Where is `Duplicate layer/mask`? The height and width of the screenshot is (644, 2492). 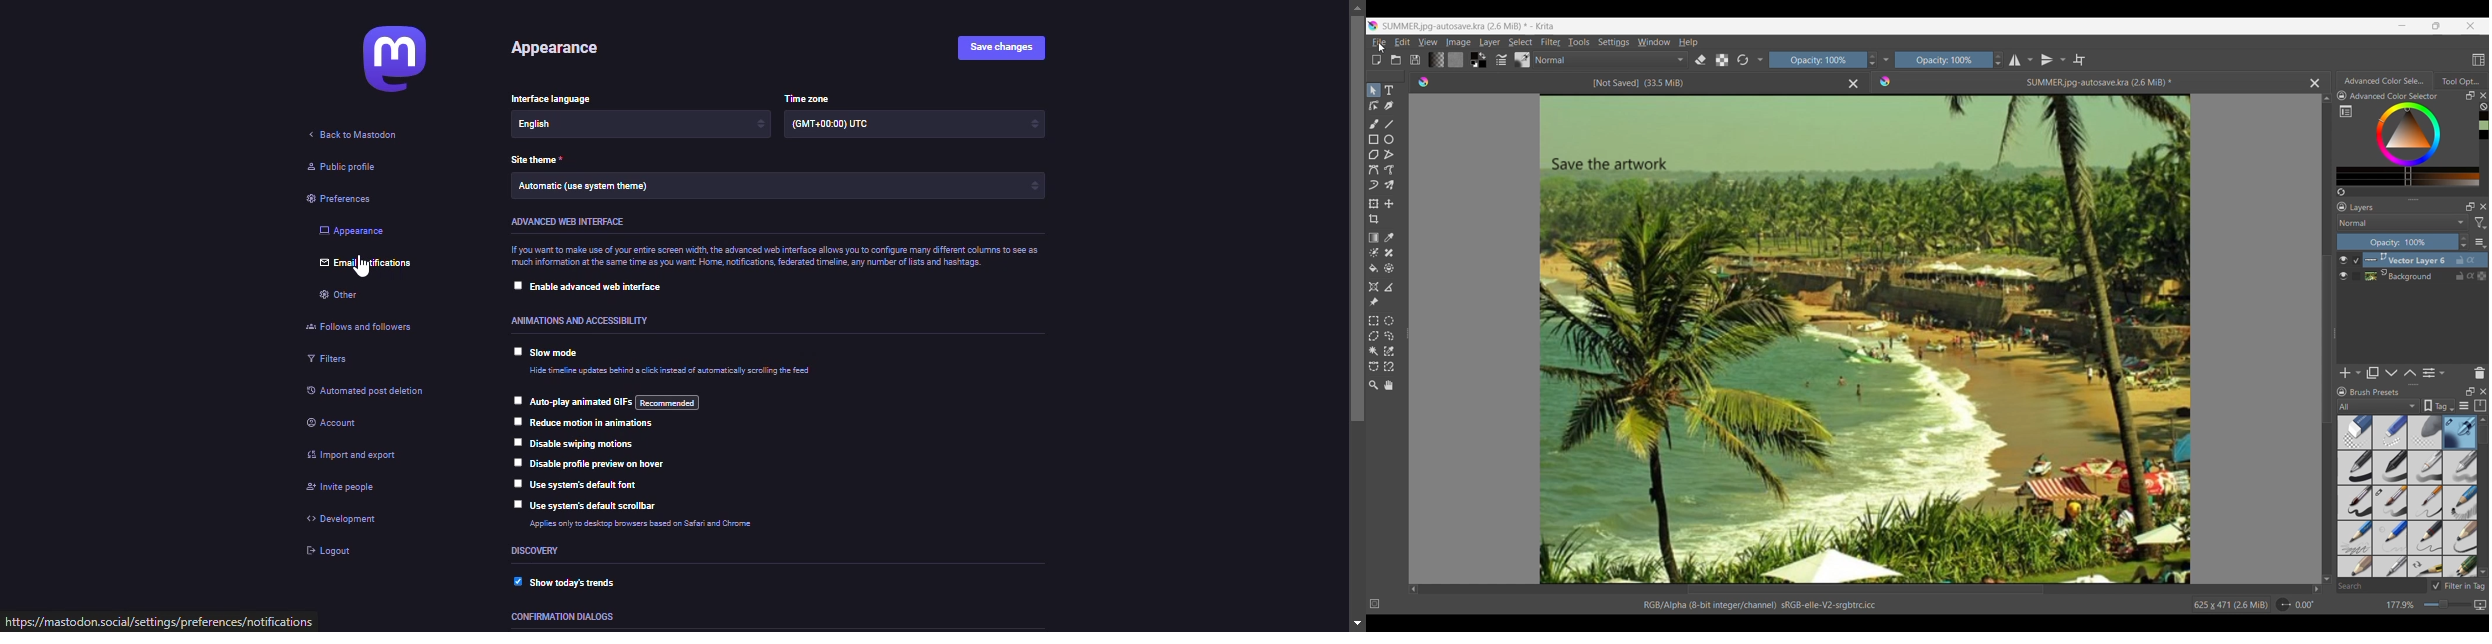 Duplicate layer/mask is located at coordinates (2373, 373).